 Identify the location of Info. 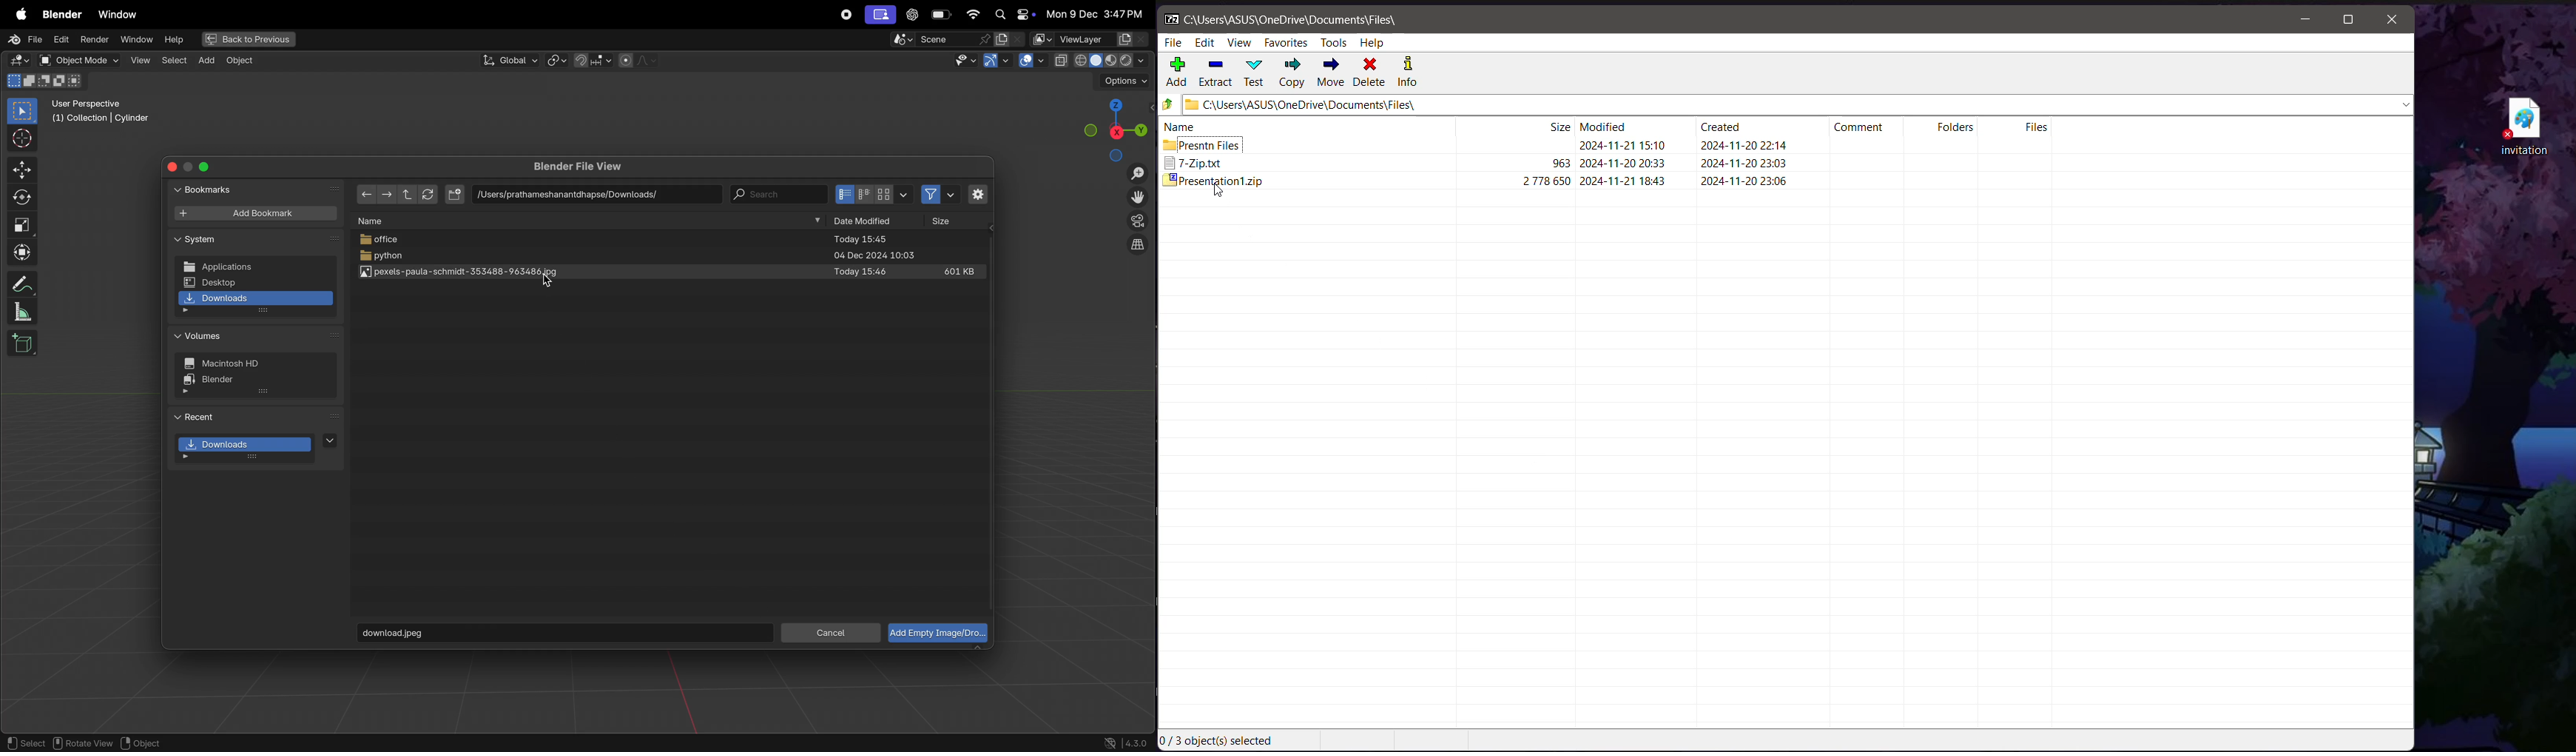
(1406, 73).